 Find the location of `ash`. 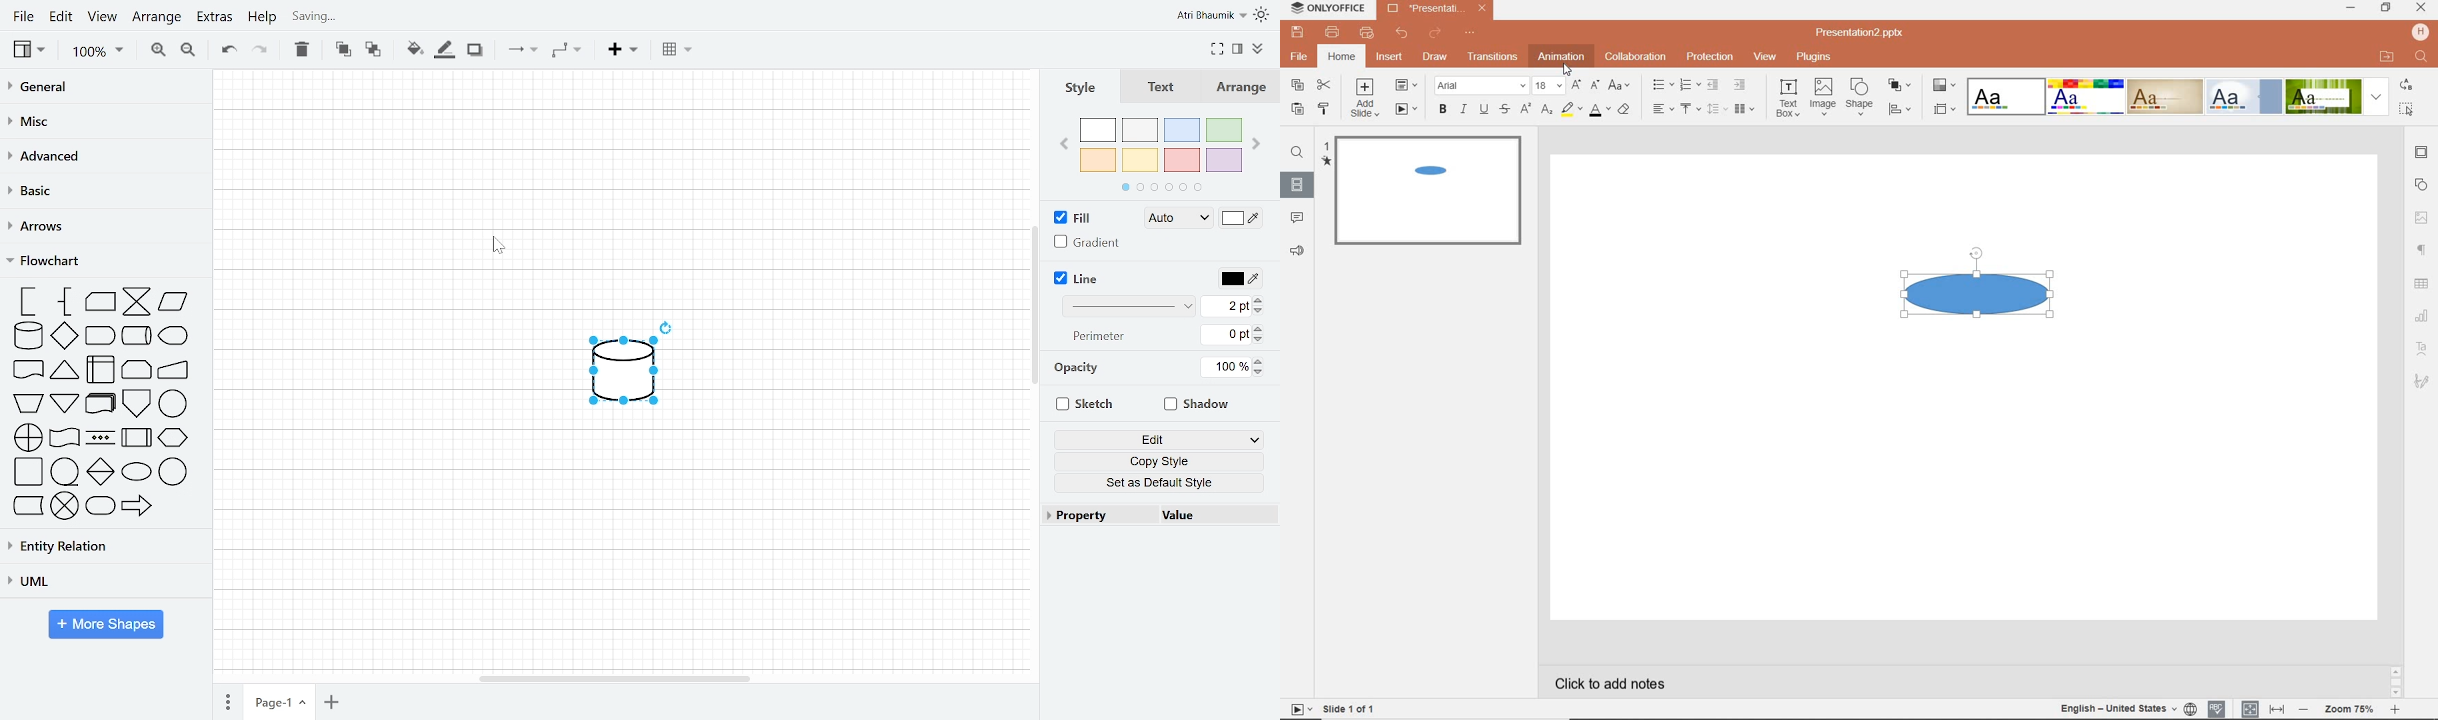

ash is located at coordinates (1141, 131).